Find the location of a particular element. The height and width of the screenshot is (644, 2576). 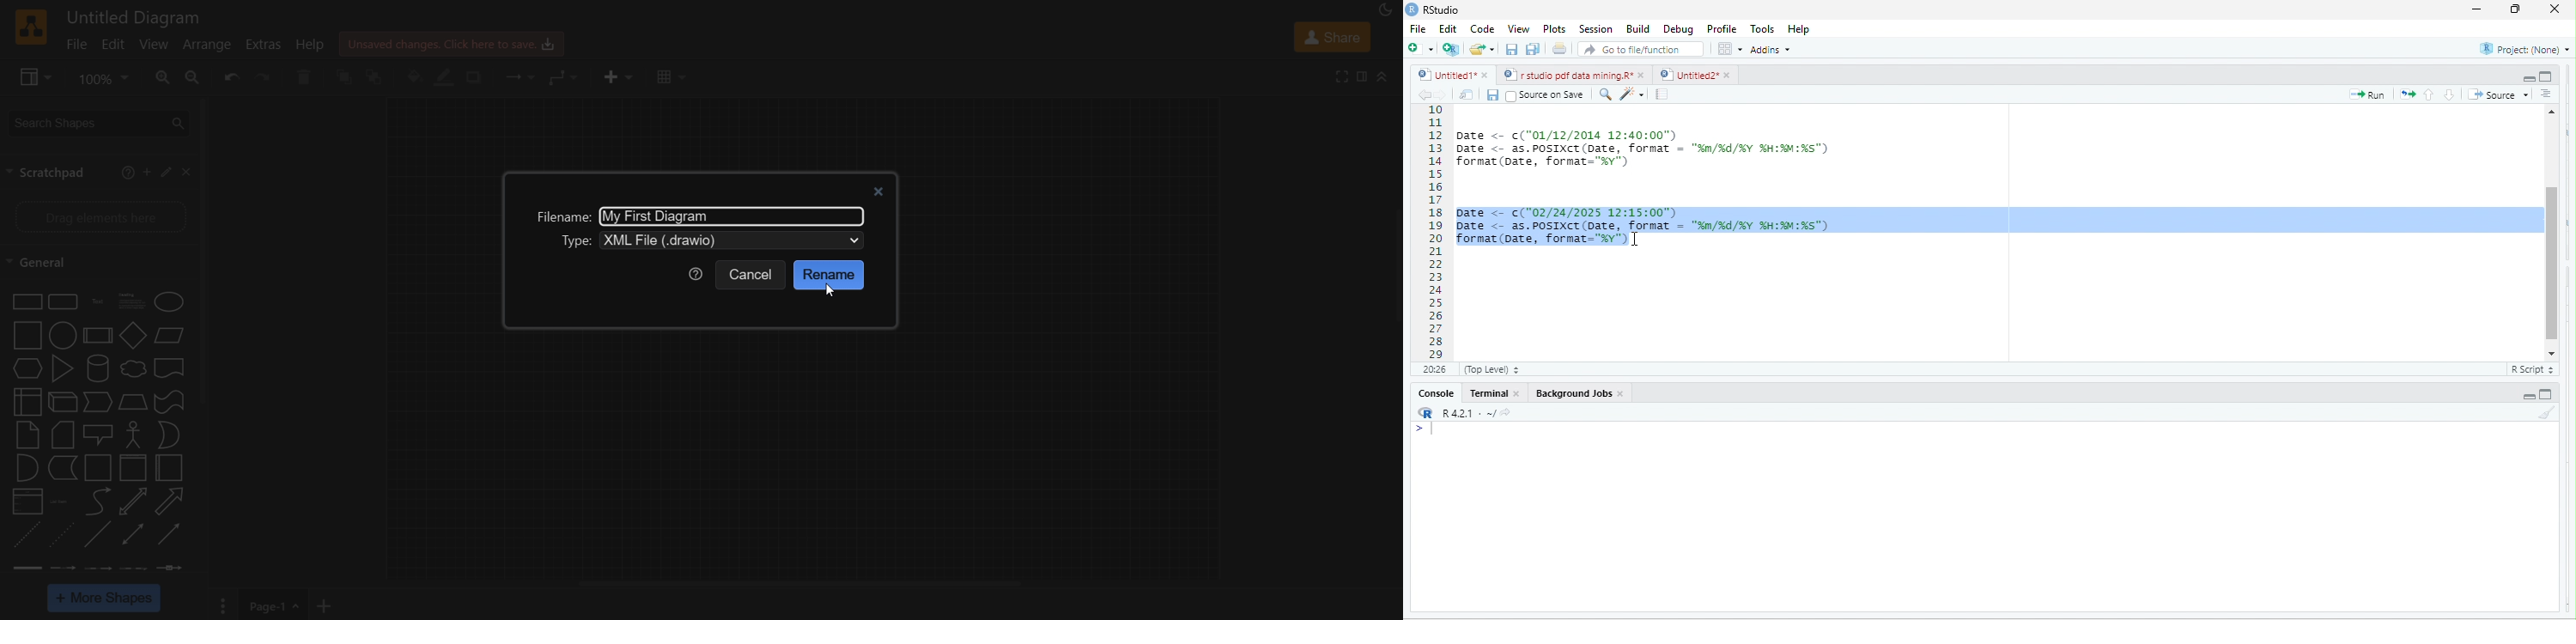

terminal is located at coordinates (1490, 395).